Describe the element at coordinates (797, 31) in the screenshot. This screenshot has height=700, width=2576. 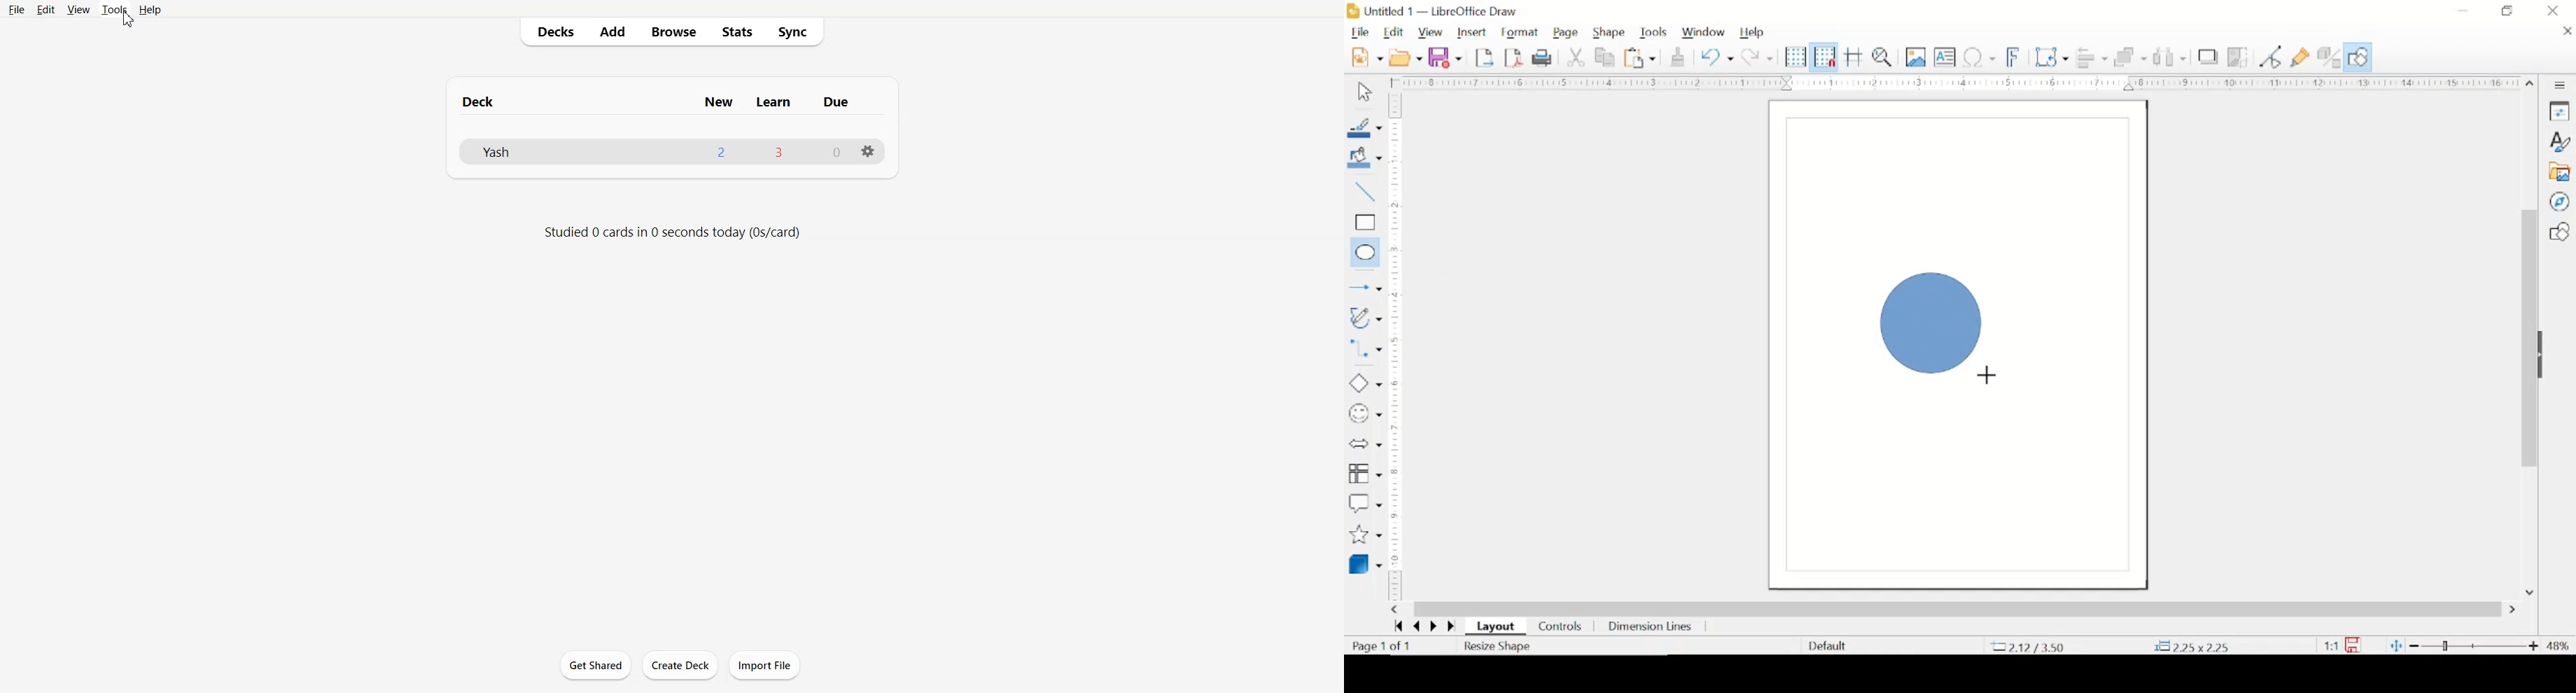
I see `Sync` at that location.